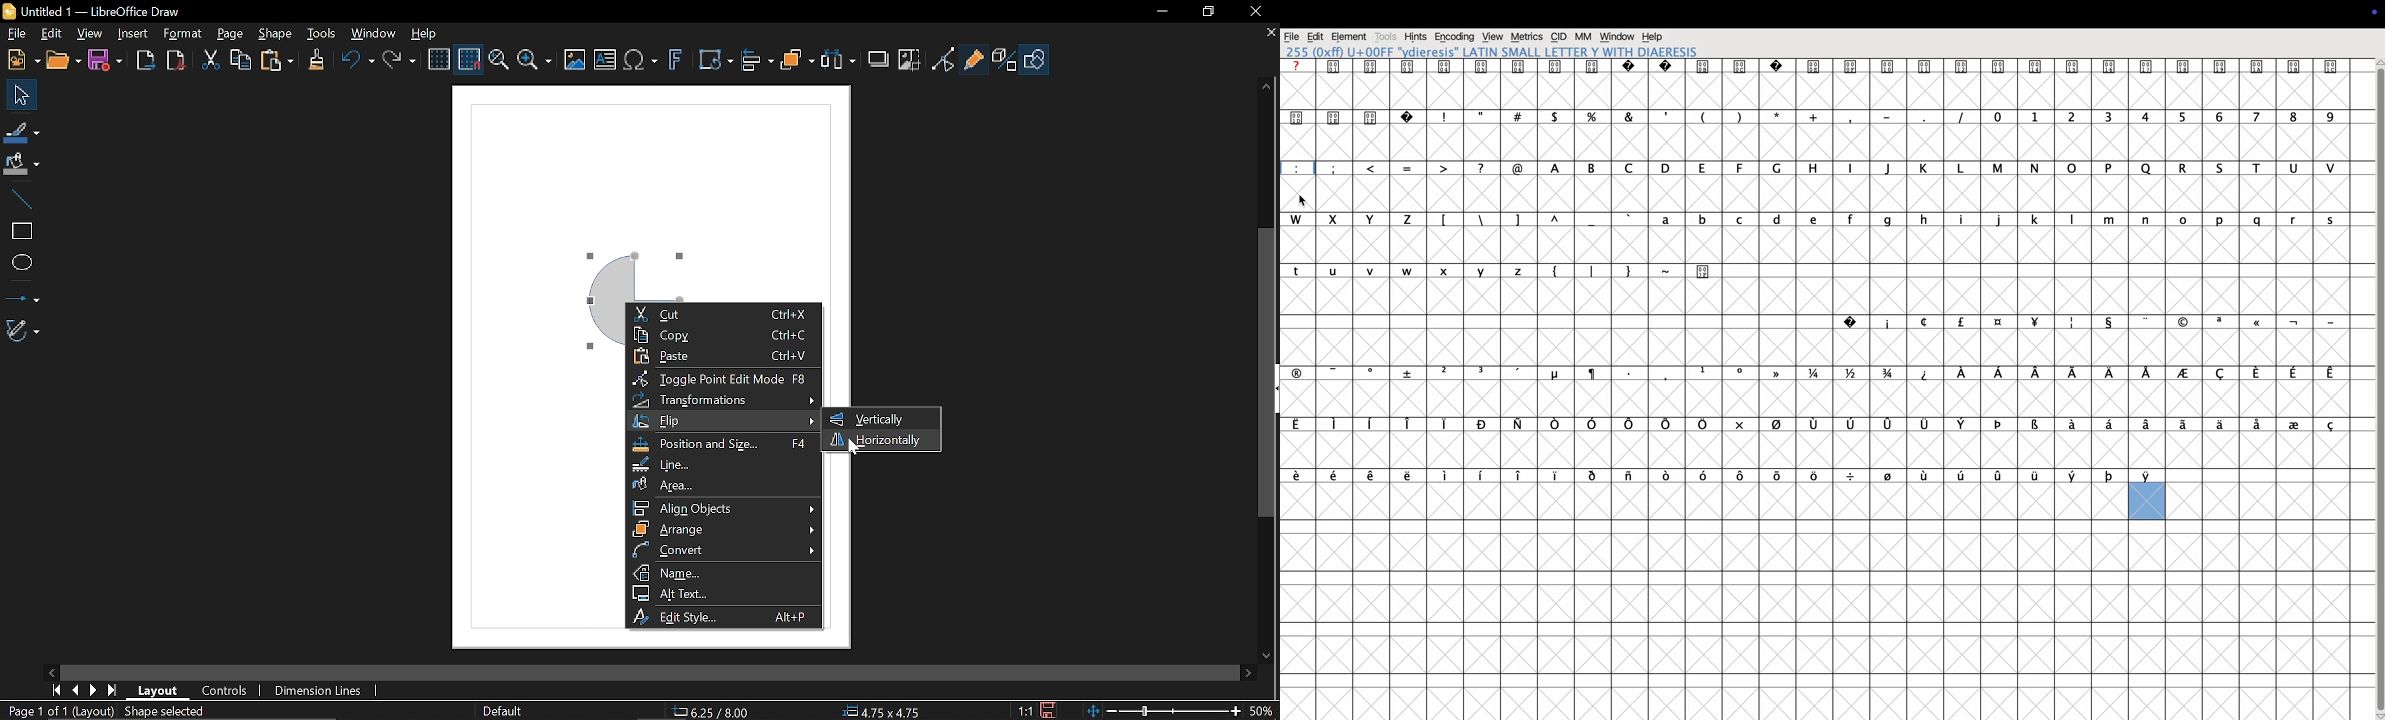 This screenshot has width=2408, height=728. What do you see at coordinates (1027, 711) in the screenshot?
I see `1:1 (Scaling factor)` at bounding box center [1027, 711].